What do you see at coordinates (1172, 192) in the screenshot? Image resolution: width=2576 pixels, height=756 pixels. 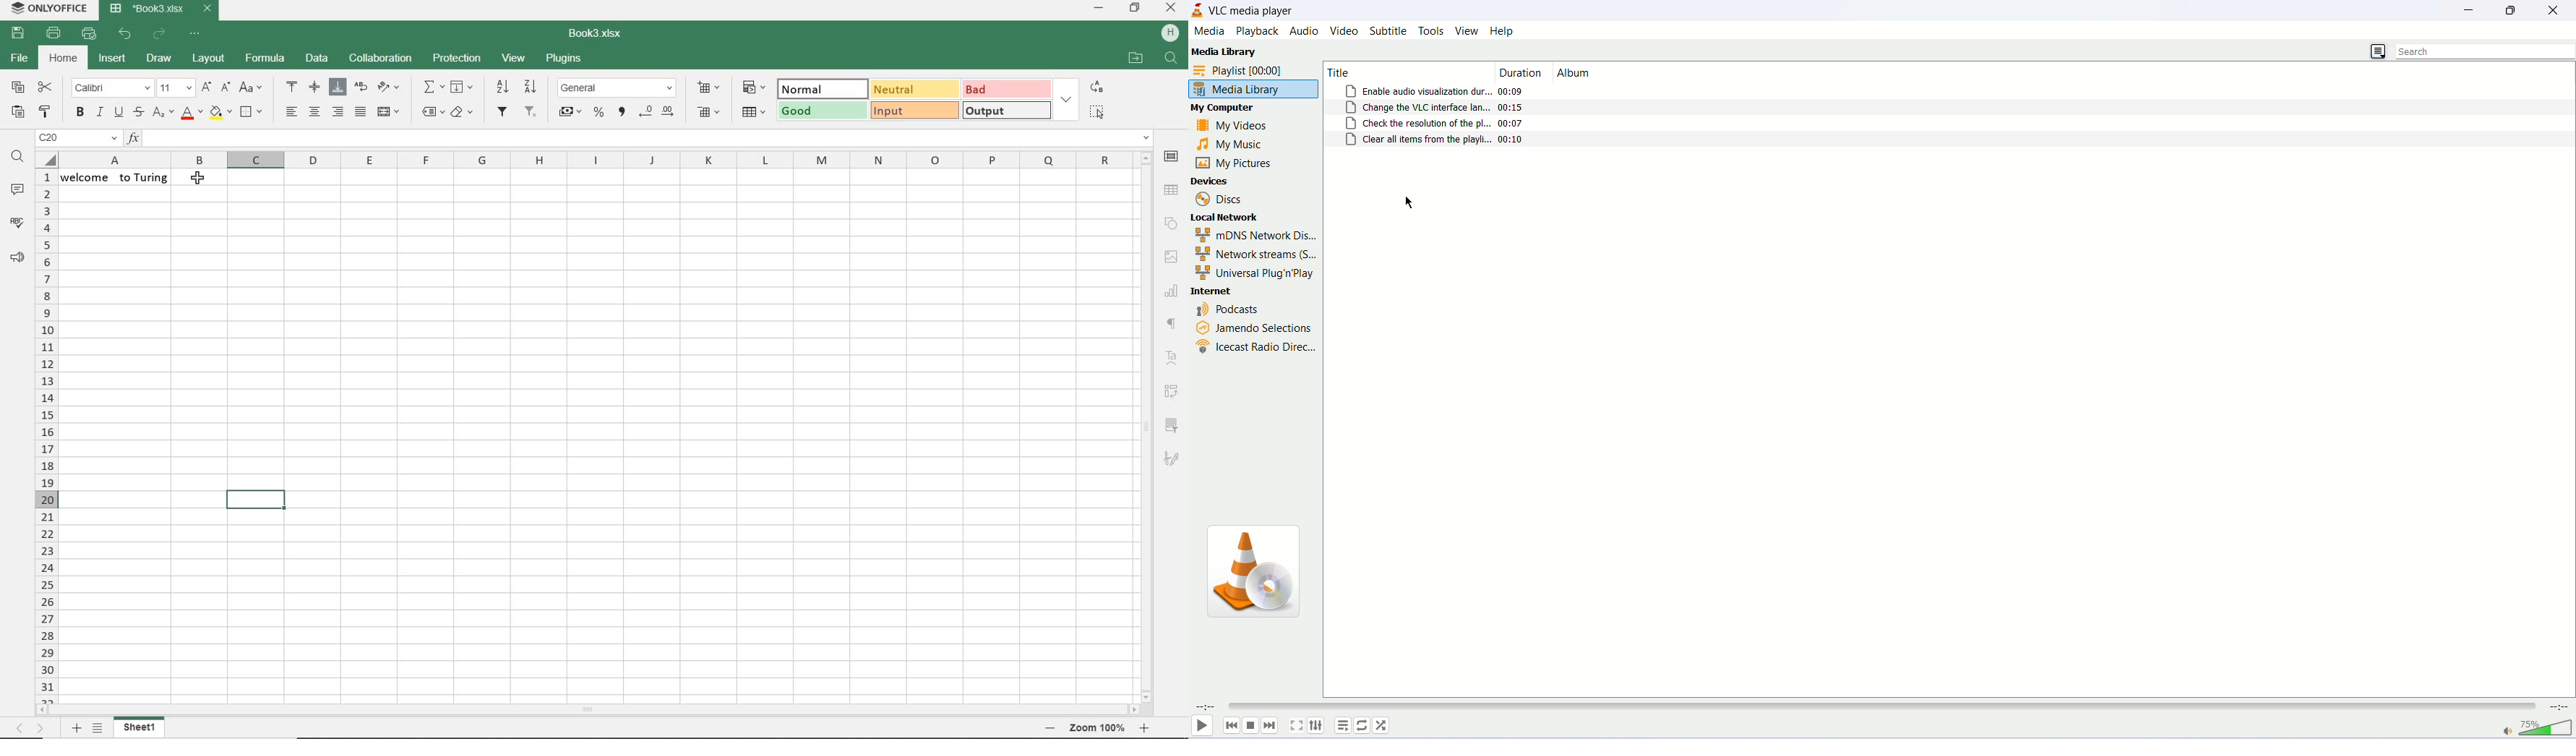 I see `table` at bounding box center [1172, 192].